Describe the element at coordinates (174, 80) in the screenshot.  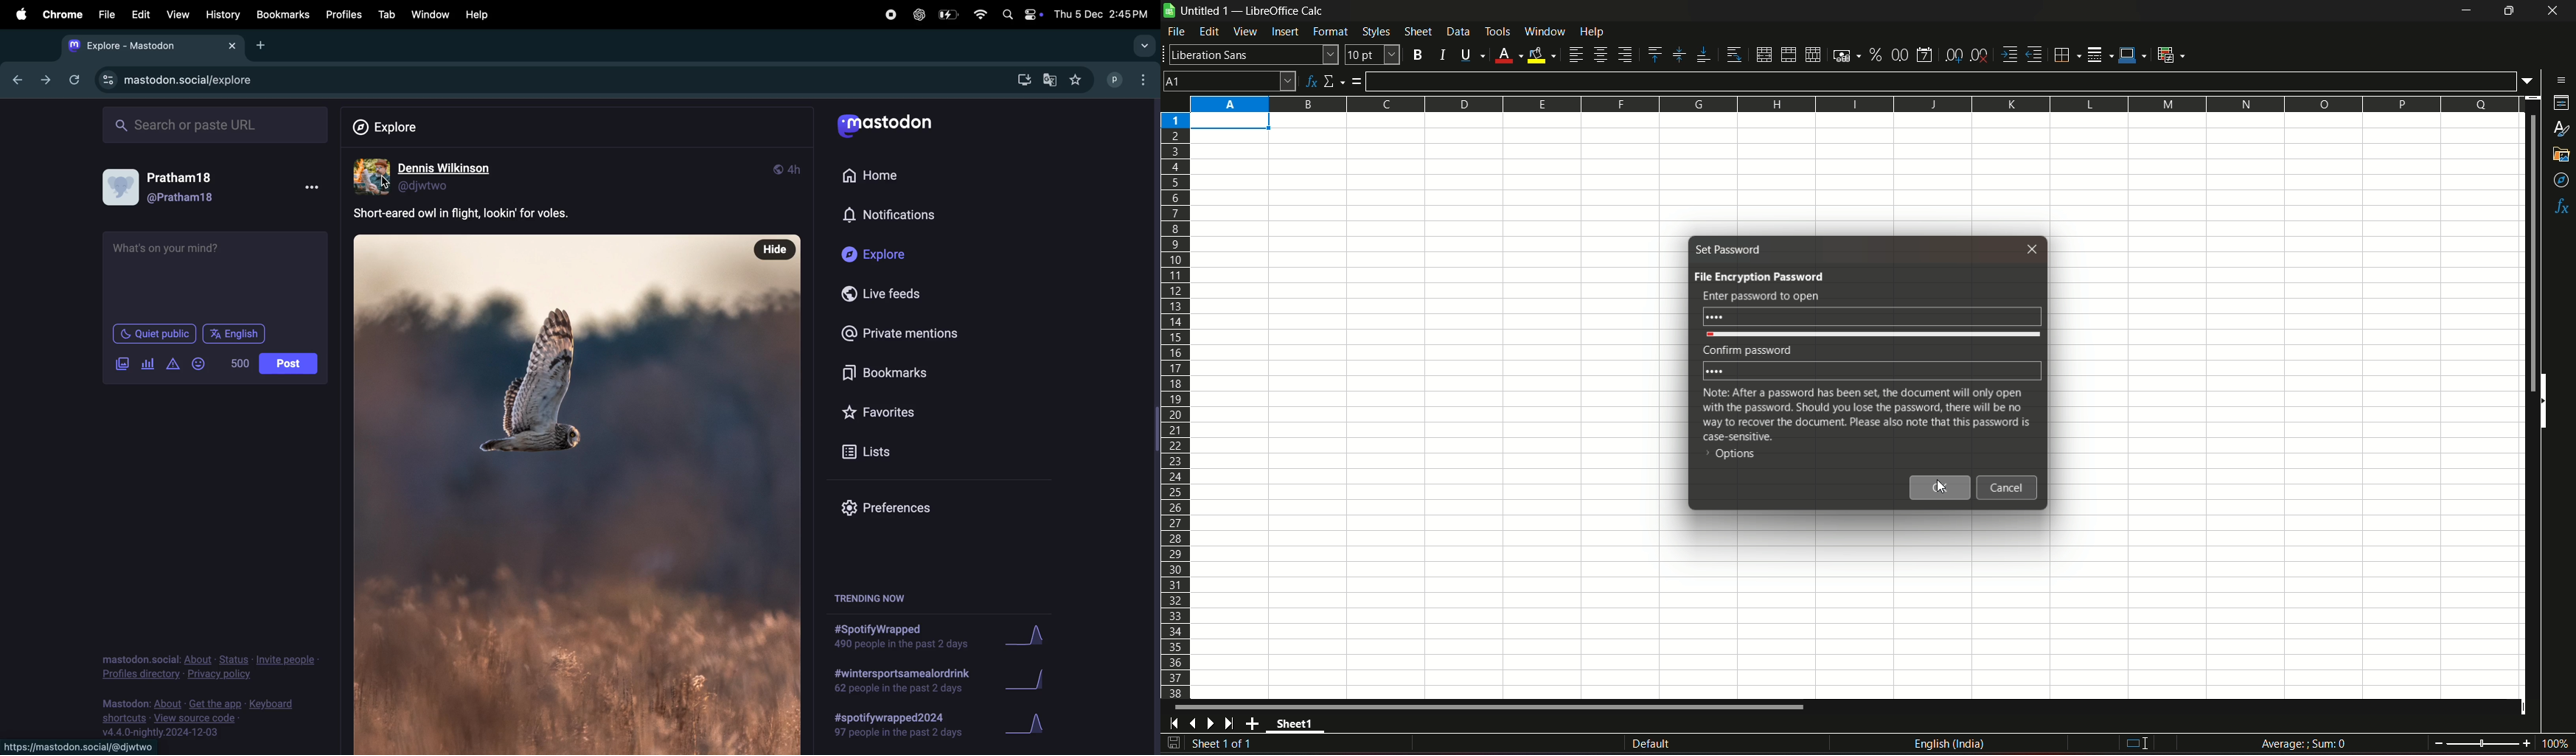
I see `mastodn url` at that location.